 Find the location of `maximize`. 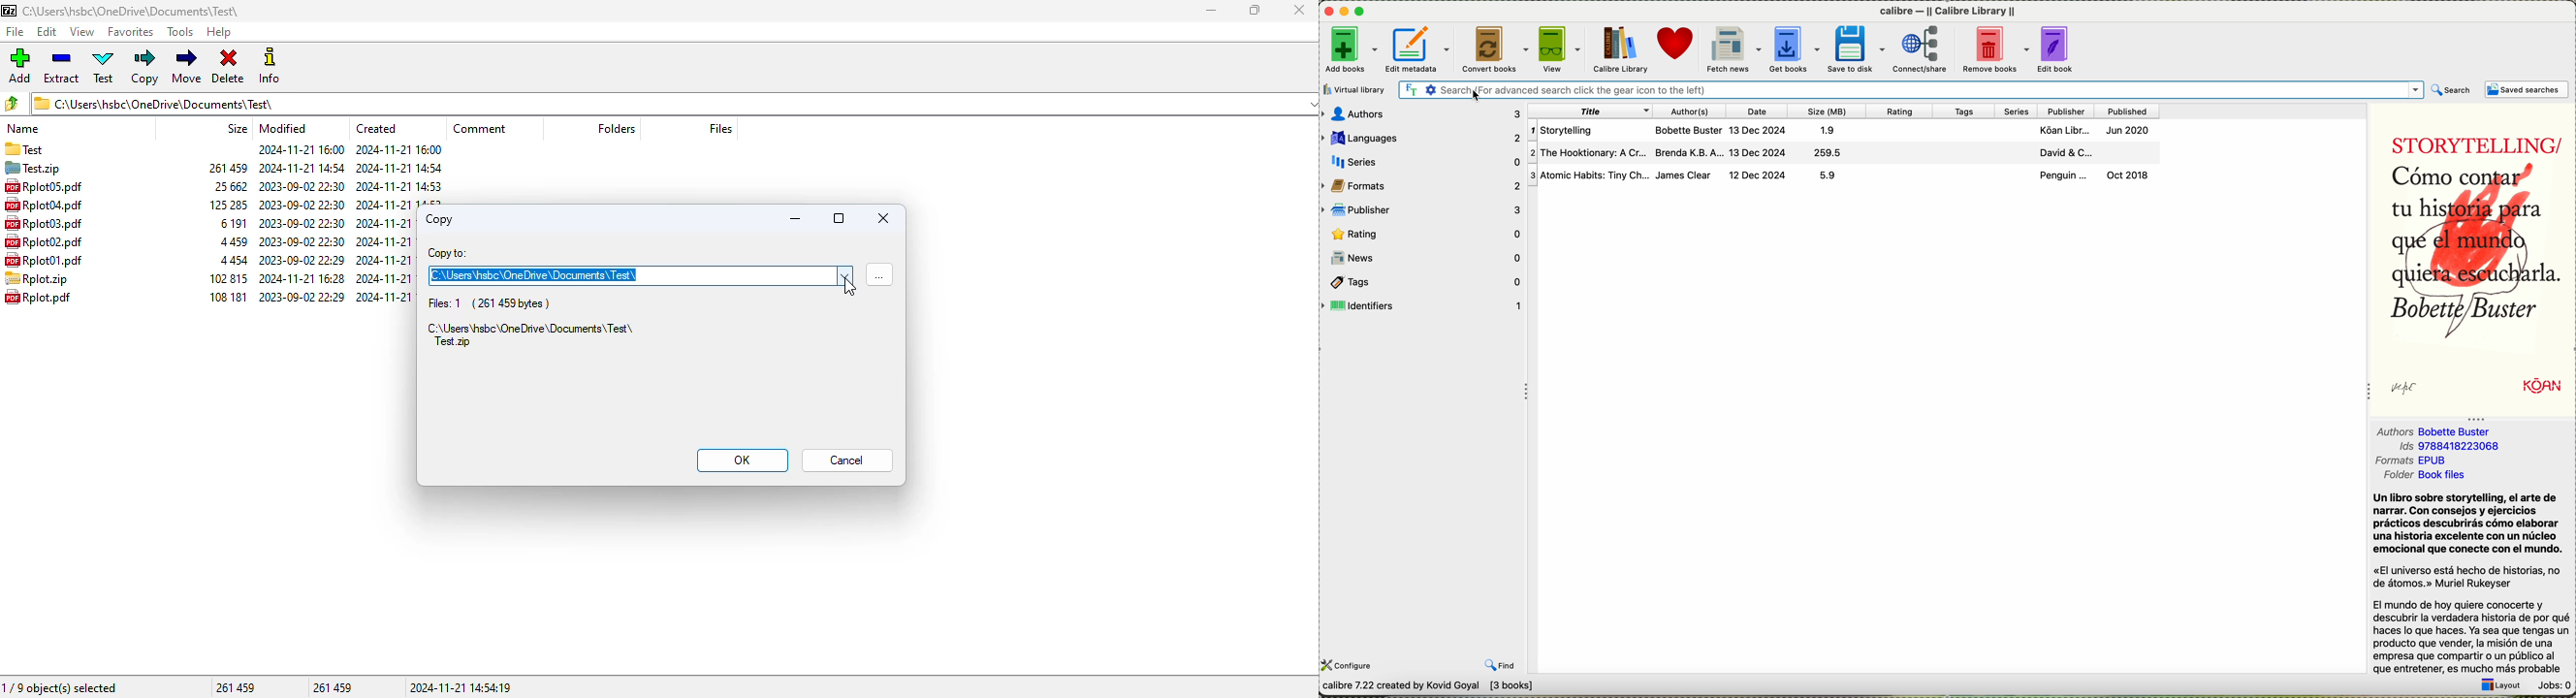

maximize is located at coordinates (839, 218).